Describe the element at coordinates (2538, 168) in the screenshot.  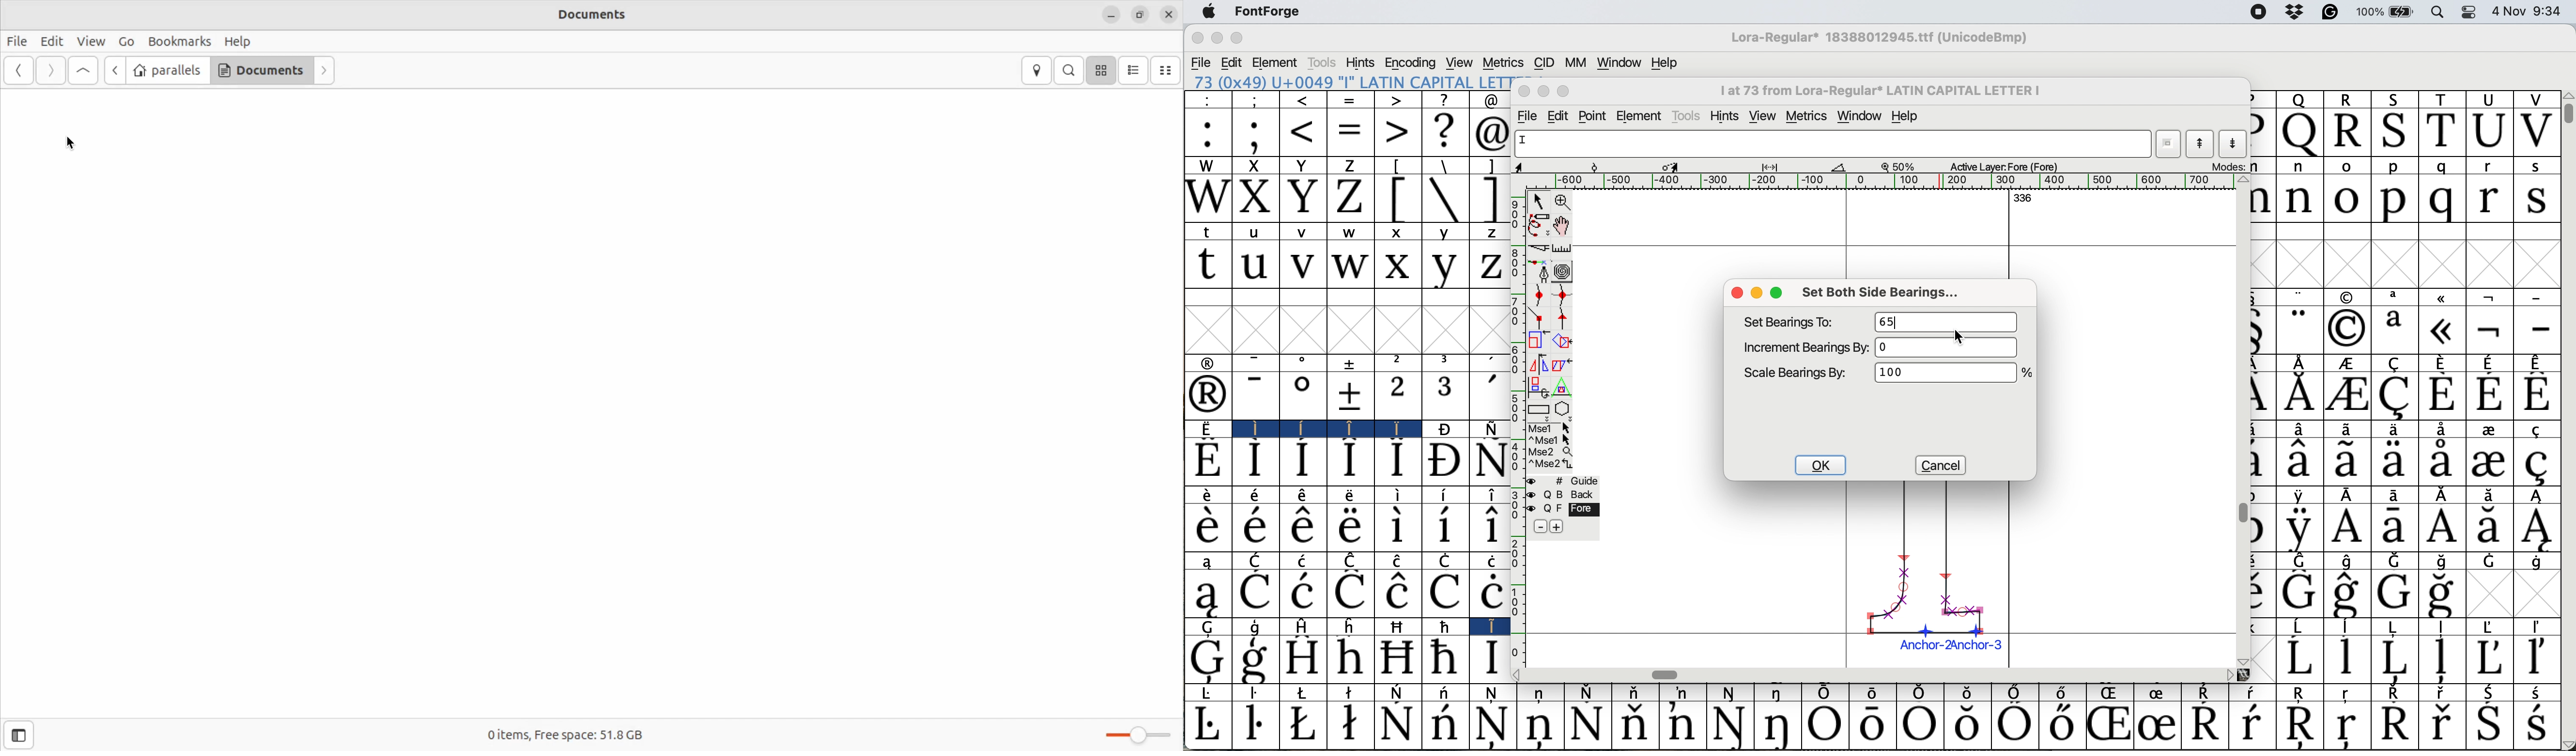
I see `s` at that location.